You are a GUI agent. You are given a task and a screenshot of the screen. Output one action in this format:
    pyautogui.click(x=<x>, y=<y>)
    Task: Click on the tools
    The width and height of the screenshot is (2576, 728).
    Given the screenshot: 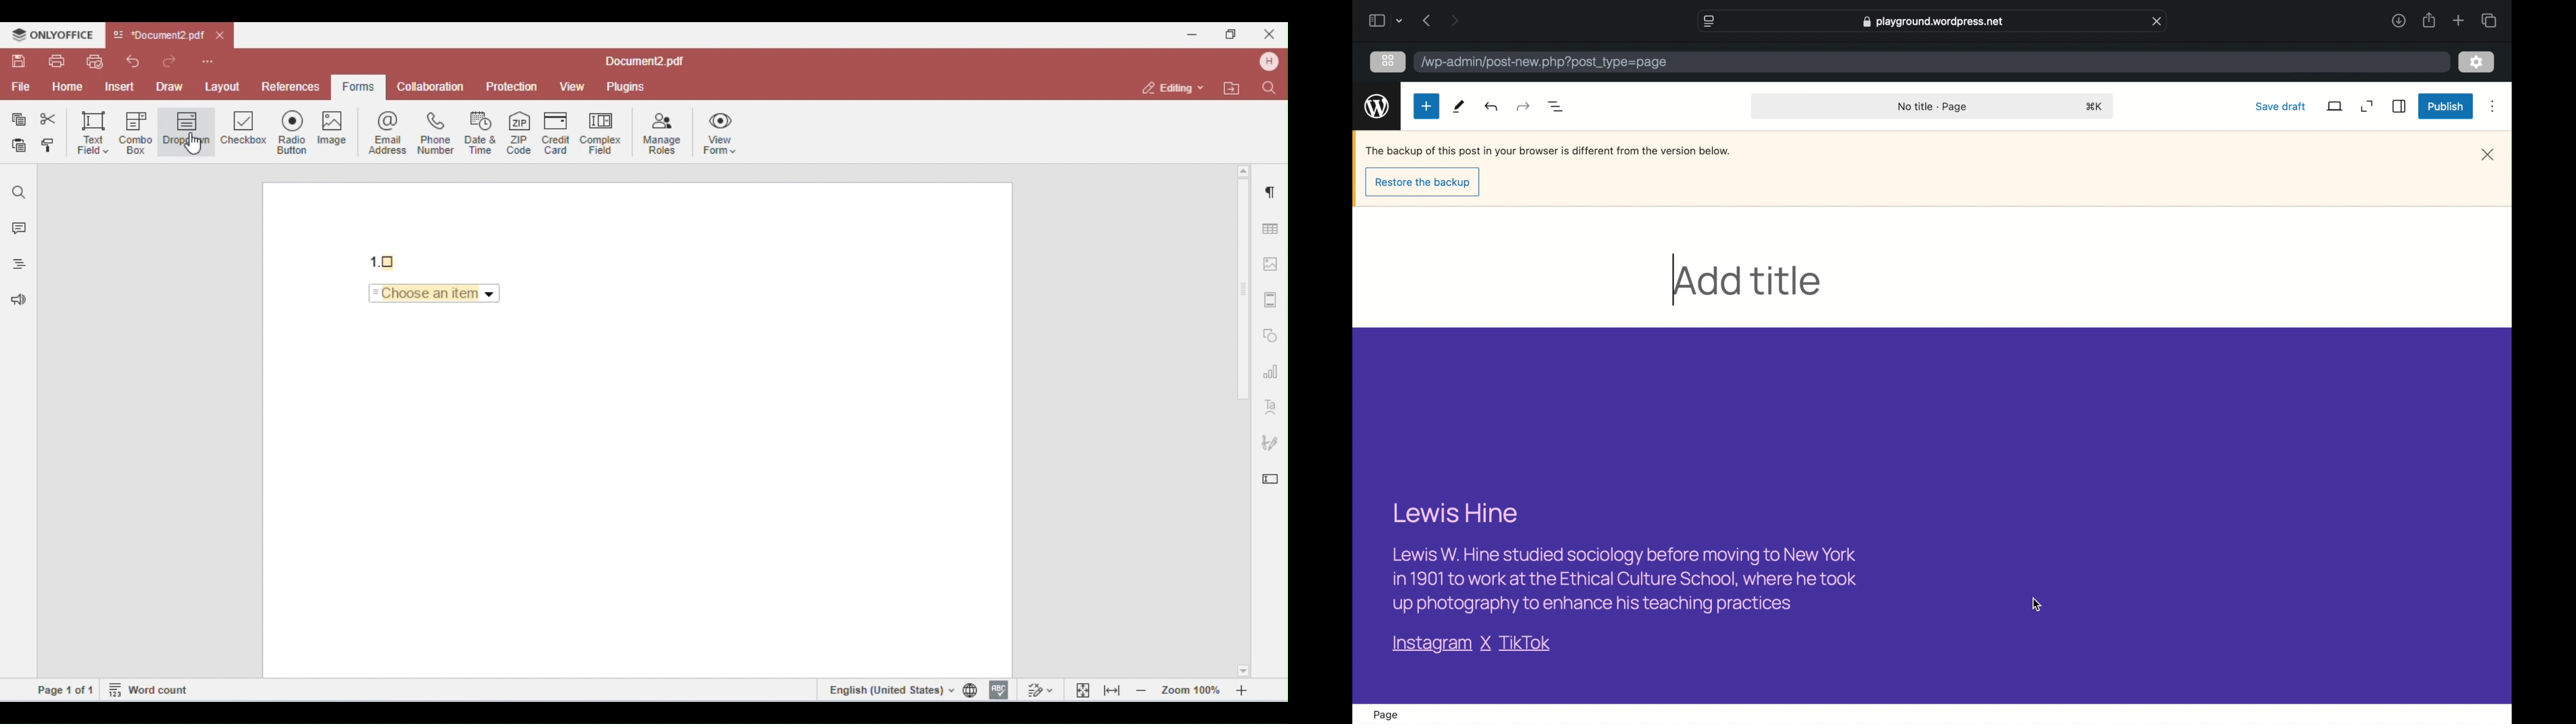 What is the action you would take?
    pyautogui.click(x=1458, y=106)
    